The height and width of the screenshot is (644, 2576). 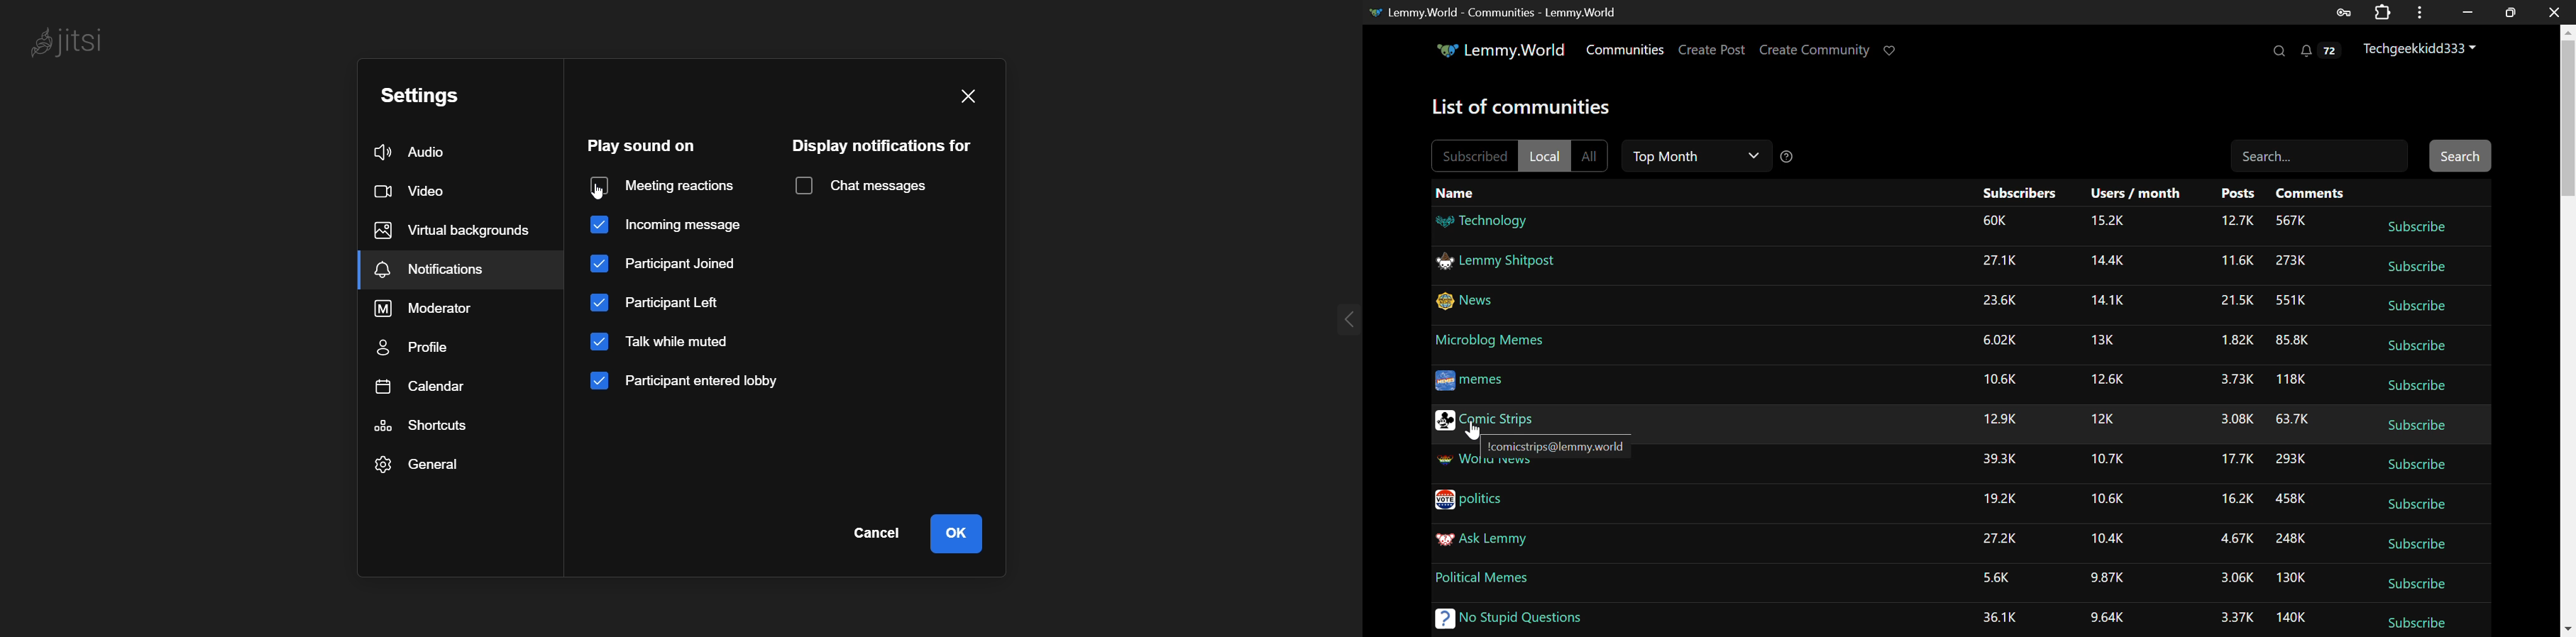 What do you see at coordinates (424, 309) in the screenshot?
I see `moderator` at bounding box center [424, 309].